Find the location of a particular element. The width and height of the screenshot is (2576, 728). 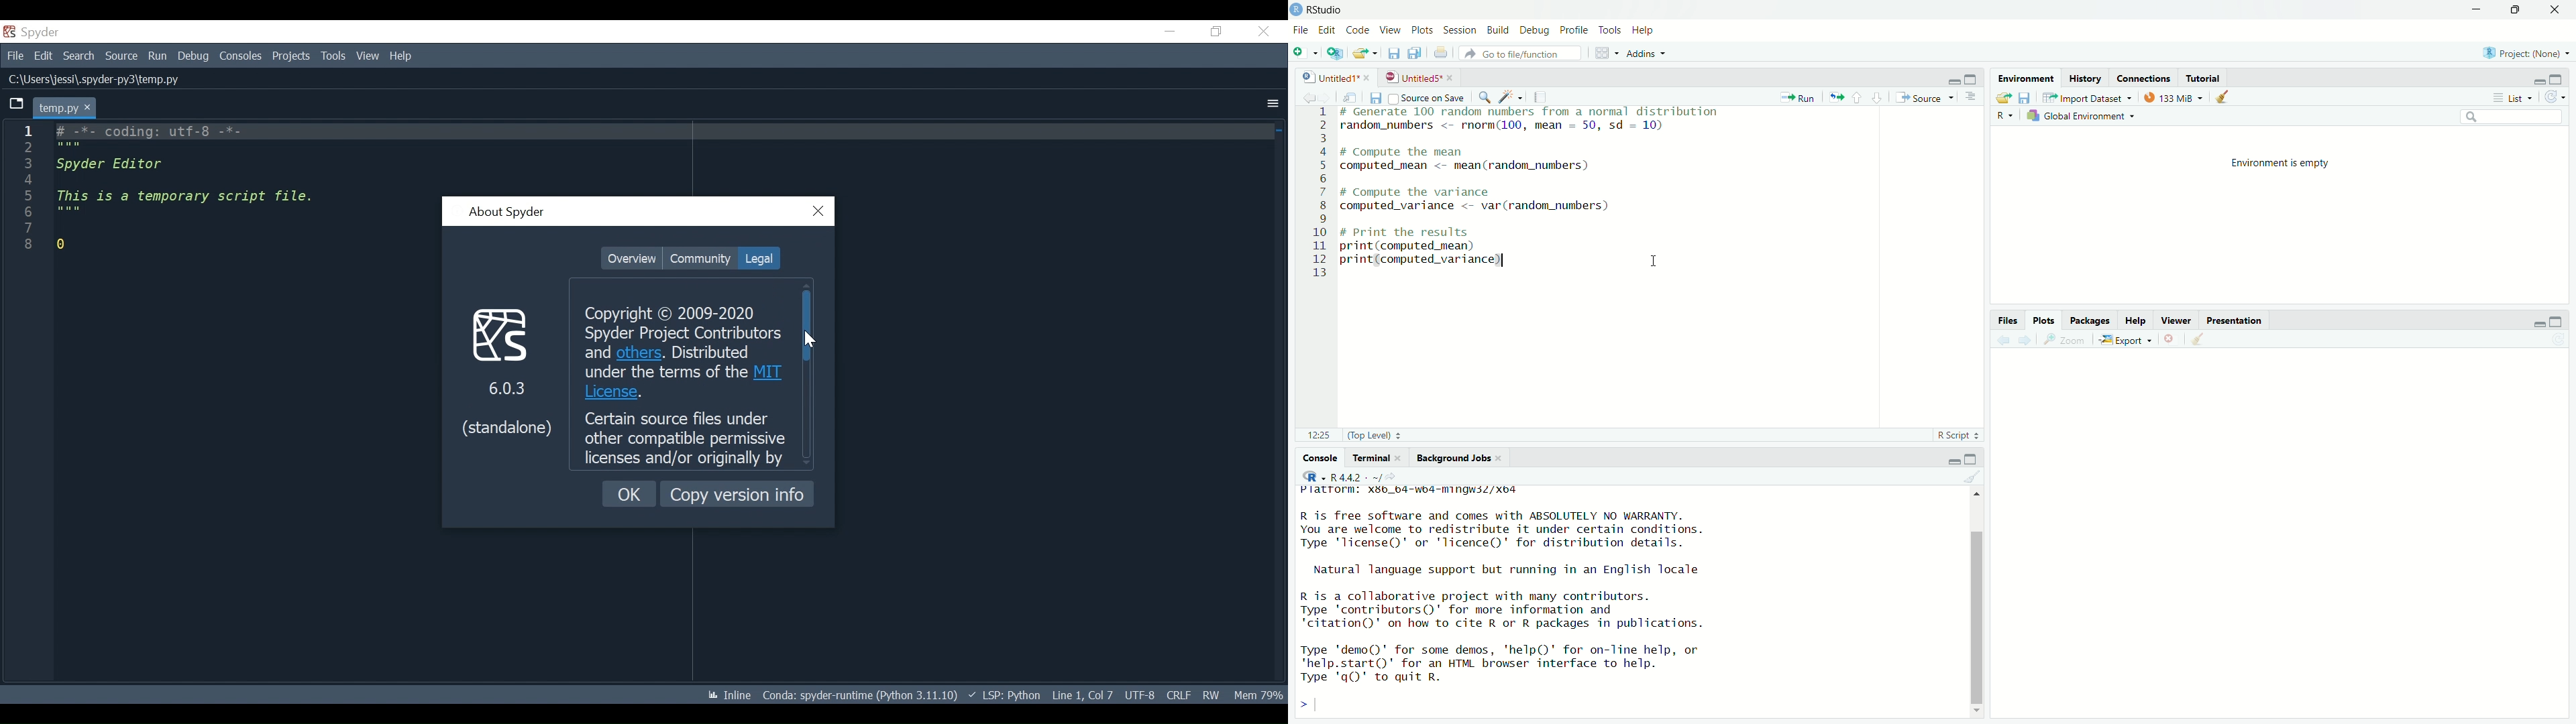

Environment is empty is located at coordinates (2281, 166).